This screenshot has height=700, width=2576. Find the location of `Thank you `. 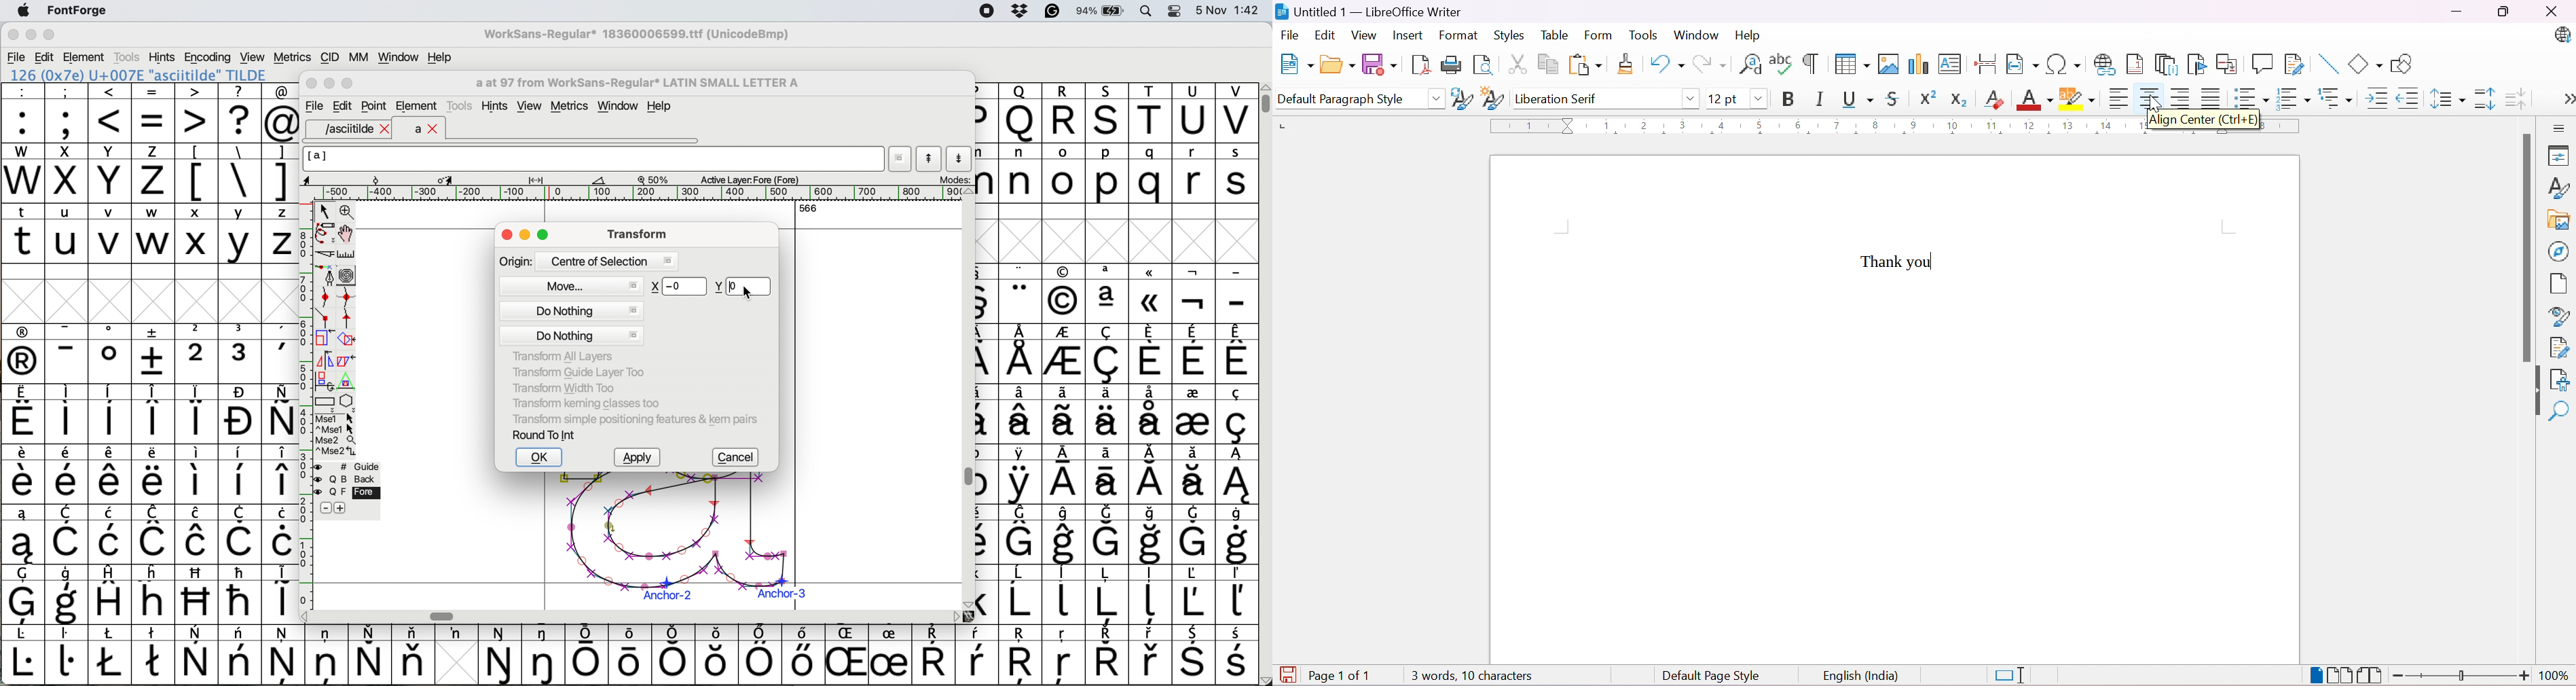

Thank you  is located at coordinates (1900, 261).